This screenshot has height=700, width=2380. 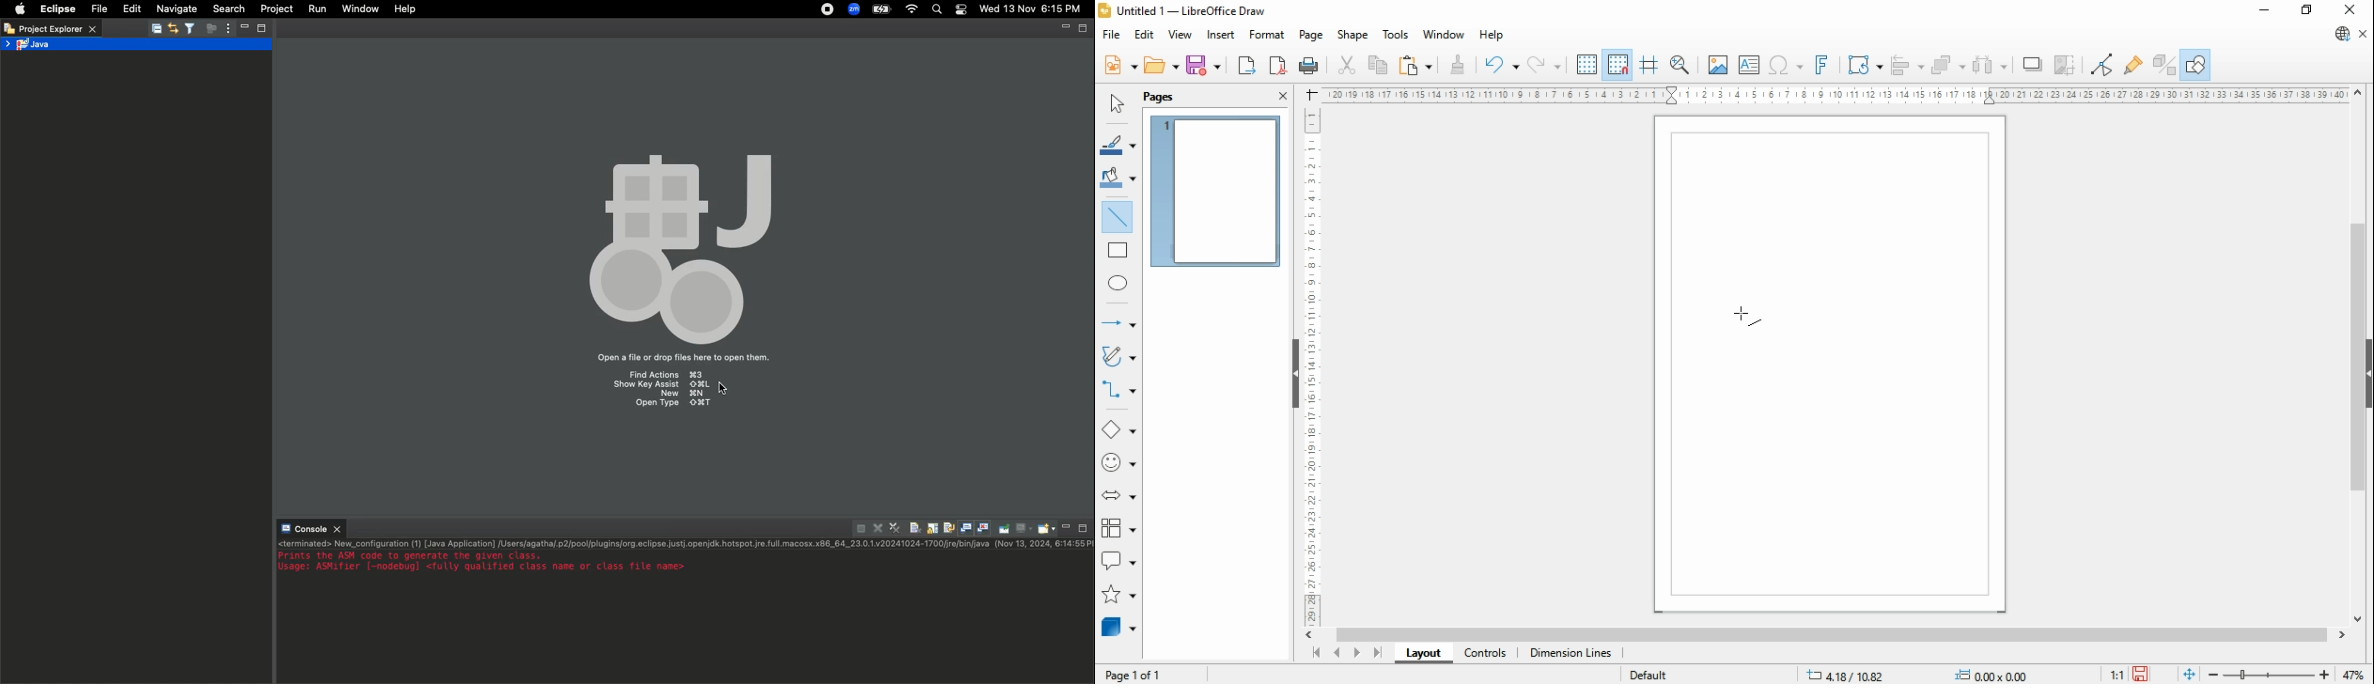 What do you see at coordinates (1119, 627) in the screenshot?
I see `3D objects` at bounding box center [1119, 627].